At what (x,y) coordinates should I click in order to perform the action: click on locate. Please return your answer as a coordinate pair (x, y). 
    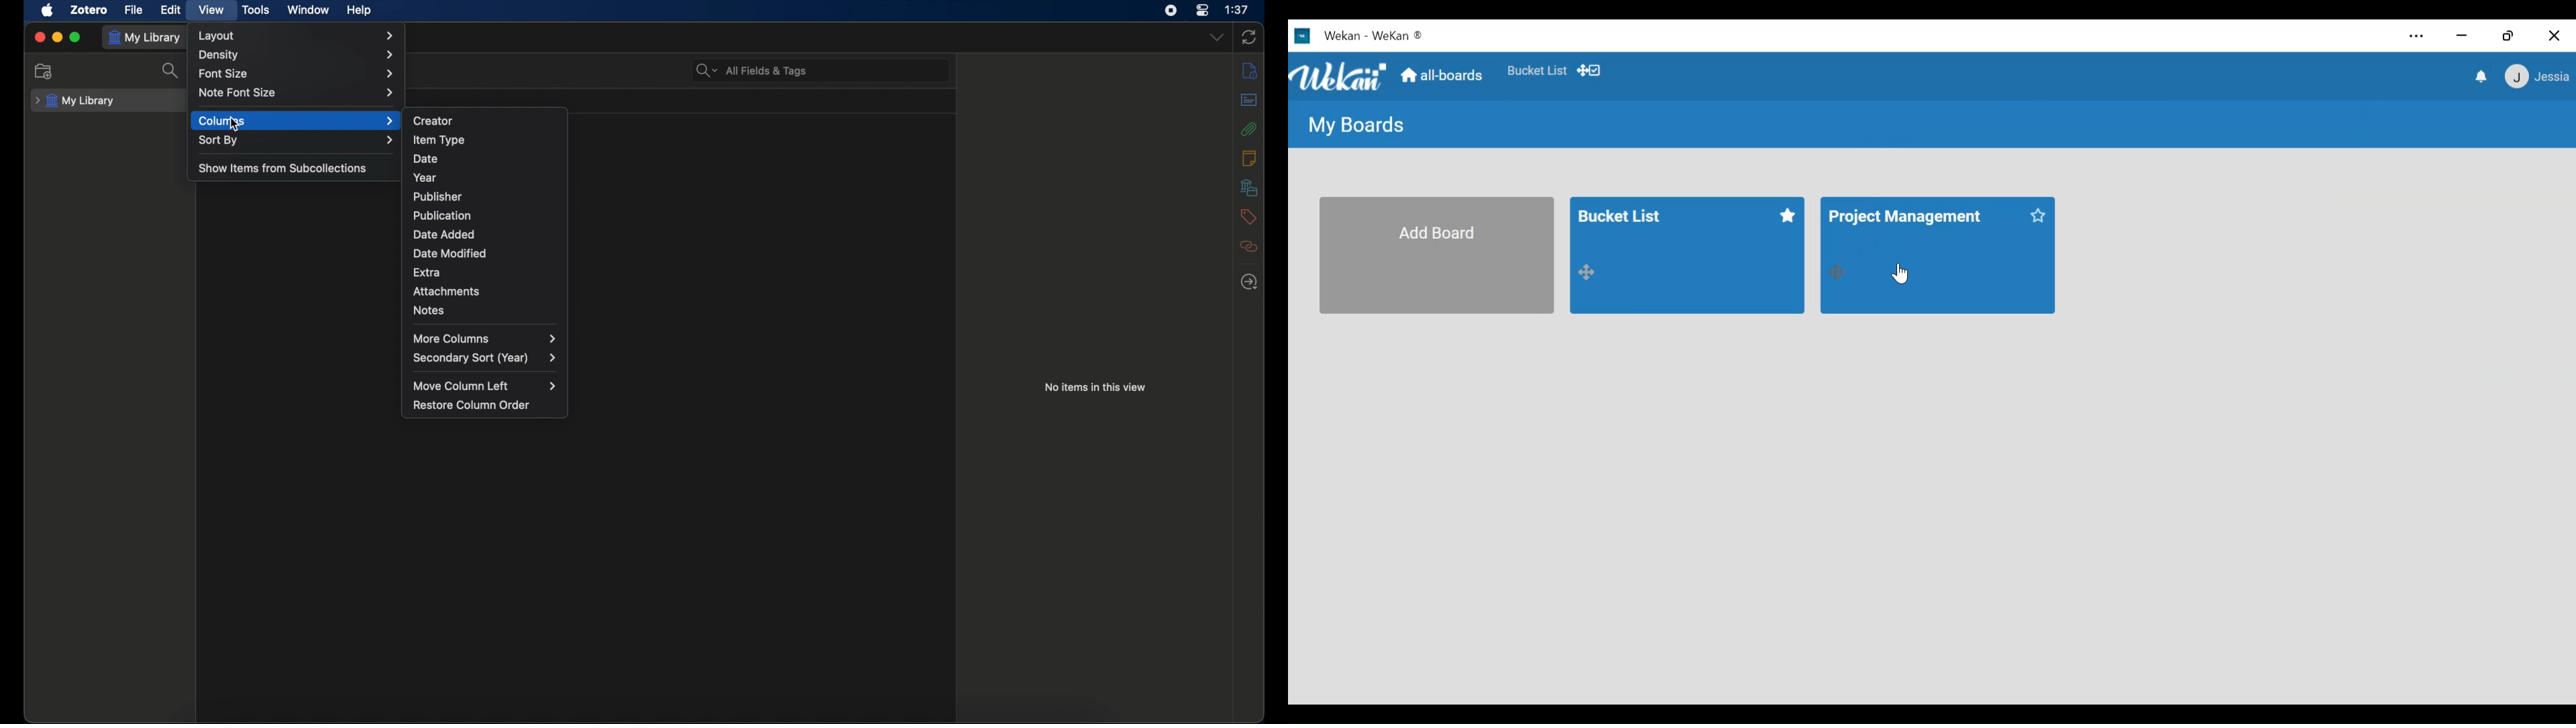
    Looking at the image, I should click on (1249, 282).